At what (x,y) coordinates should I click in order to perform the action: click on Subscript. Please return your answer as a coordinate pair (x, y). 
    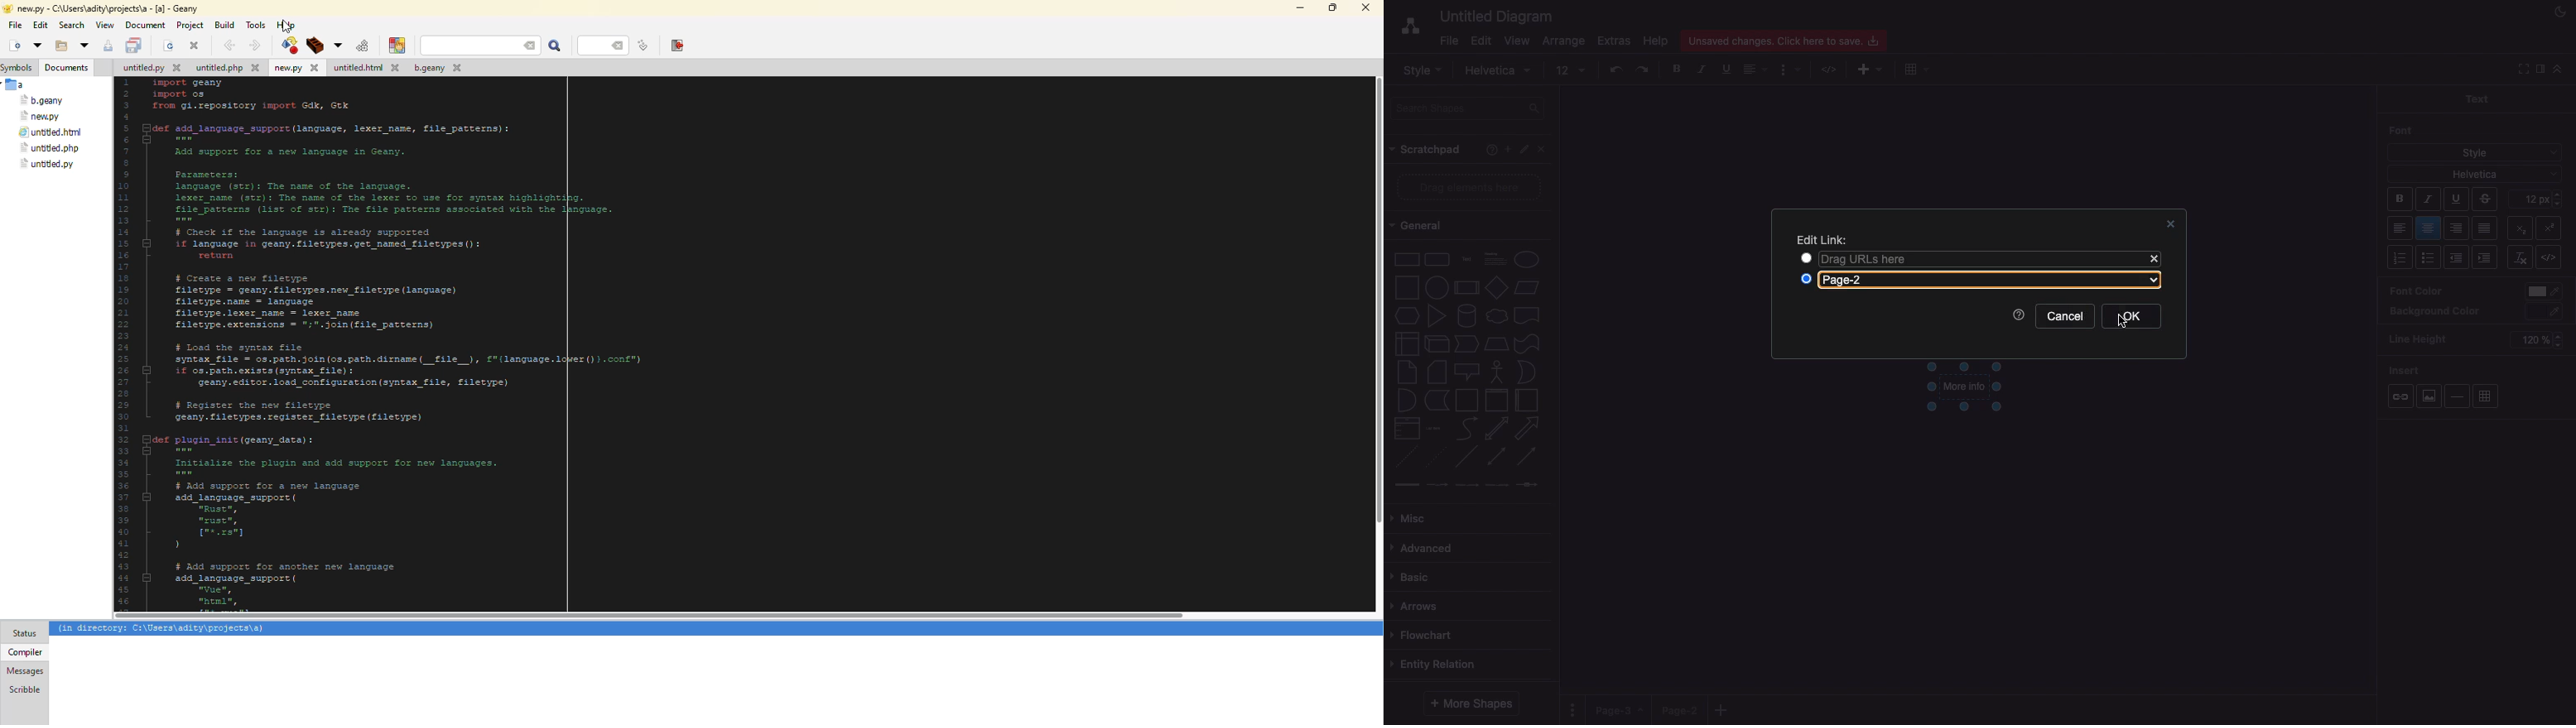
    Looking at the image, I should click on (2553, 225).